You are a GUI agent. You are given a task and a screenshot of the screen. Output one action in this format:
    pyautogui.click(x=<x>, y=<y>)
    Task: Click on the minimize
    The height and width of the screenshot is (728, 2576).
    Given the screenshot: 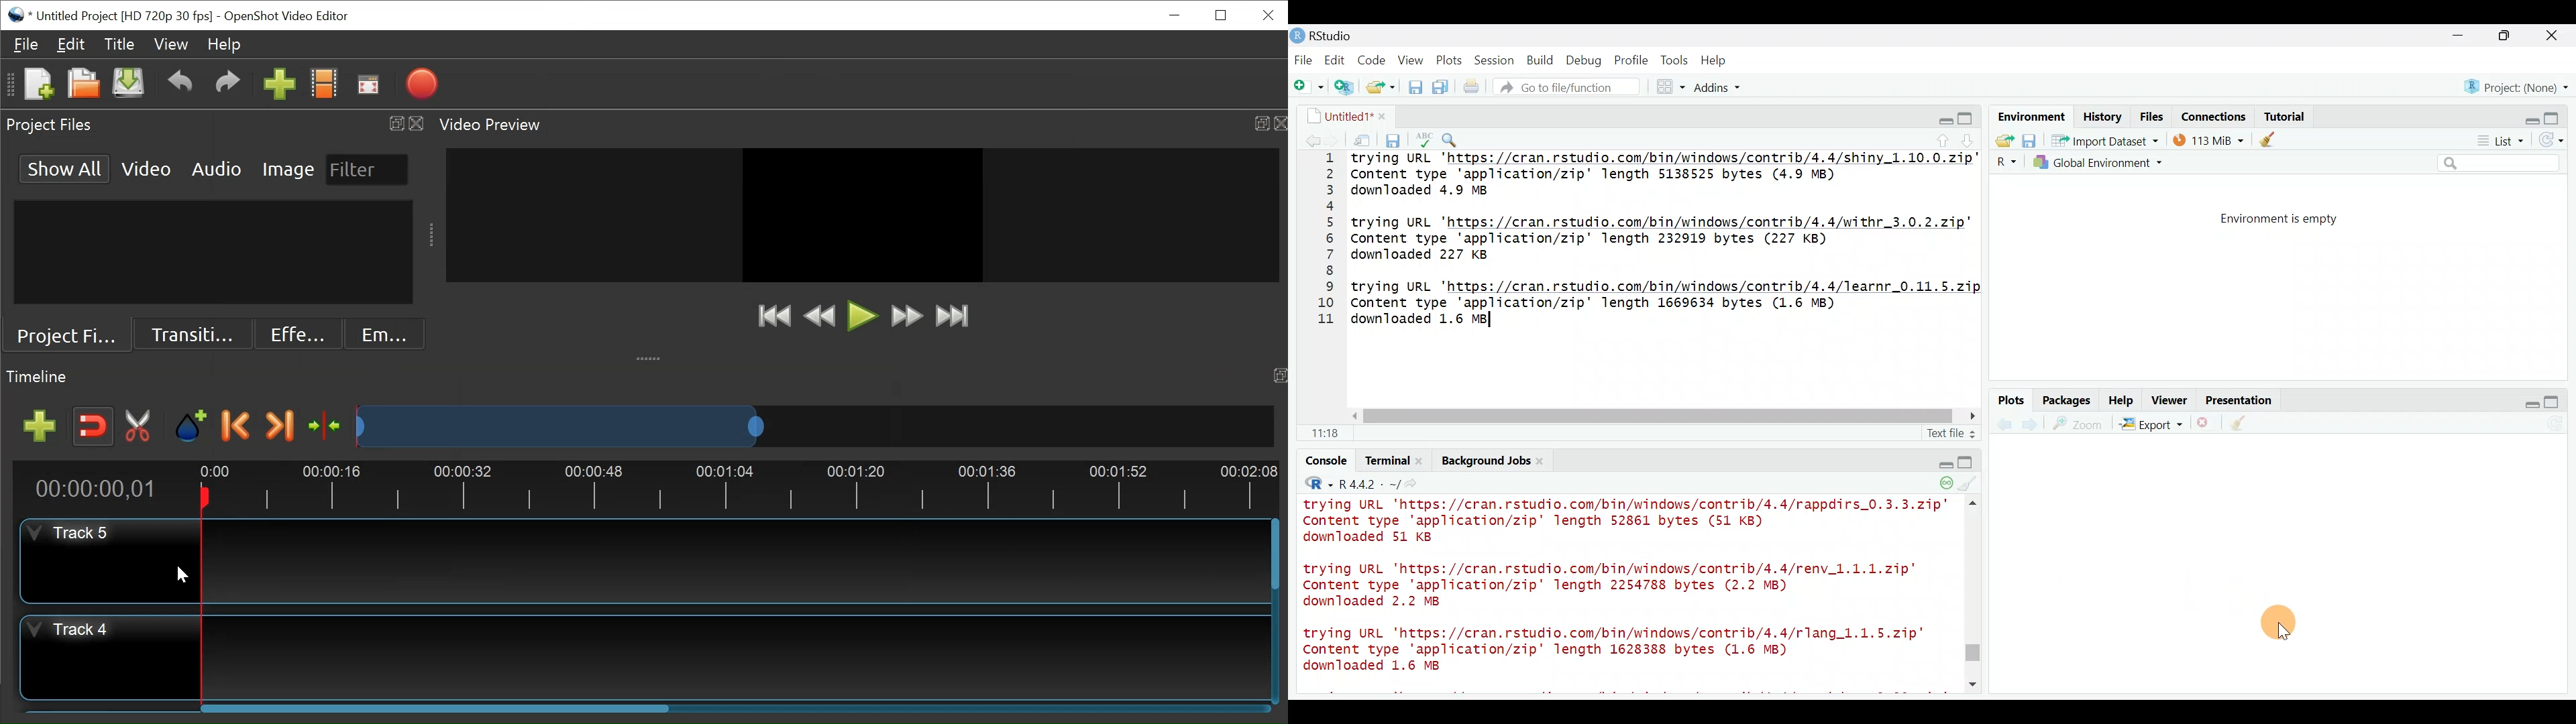 What is the action you would take?
    pyautogui.click(x=2465, y=36)
    